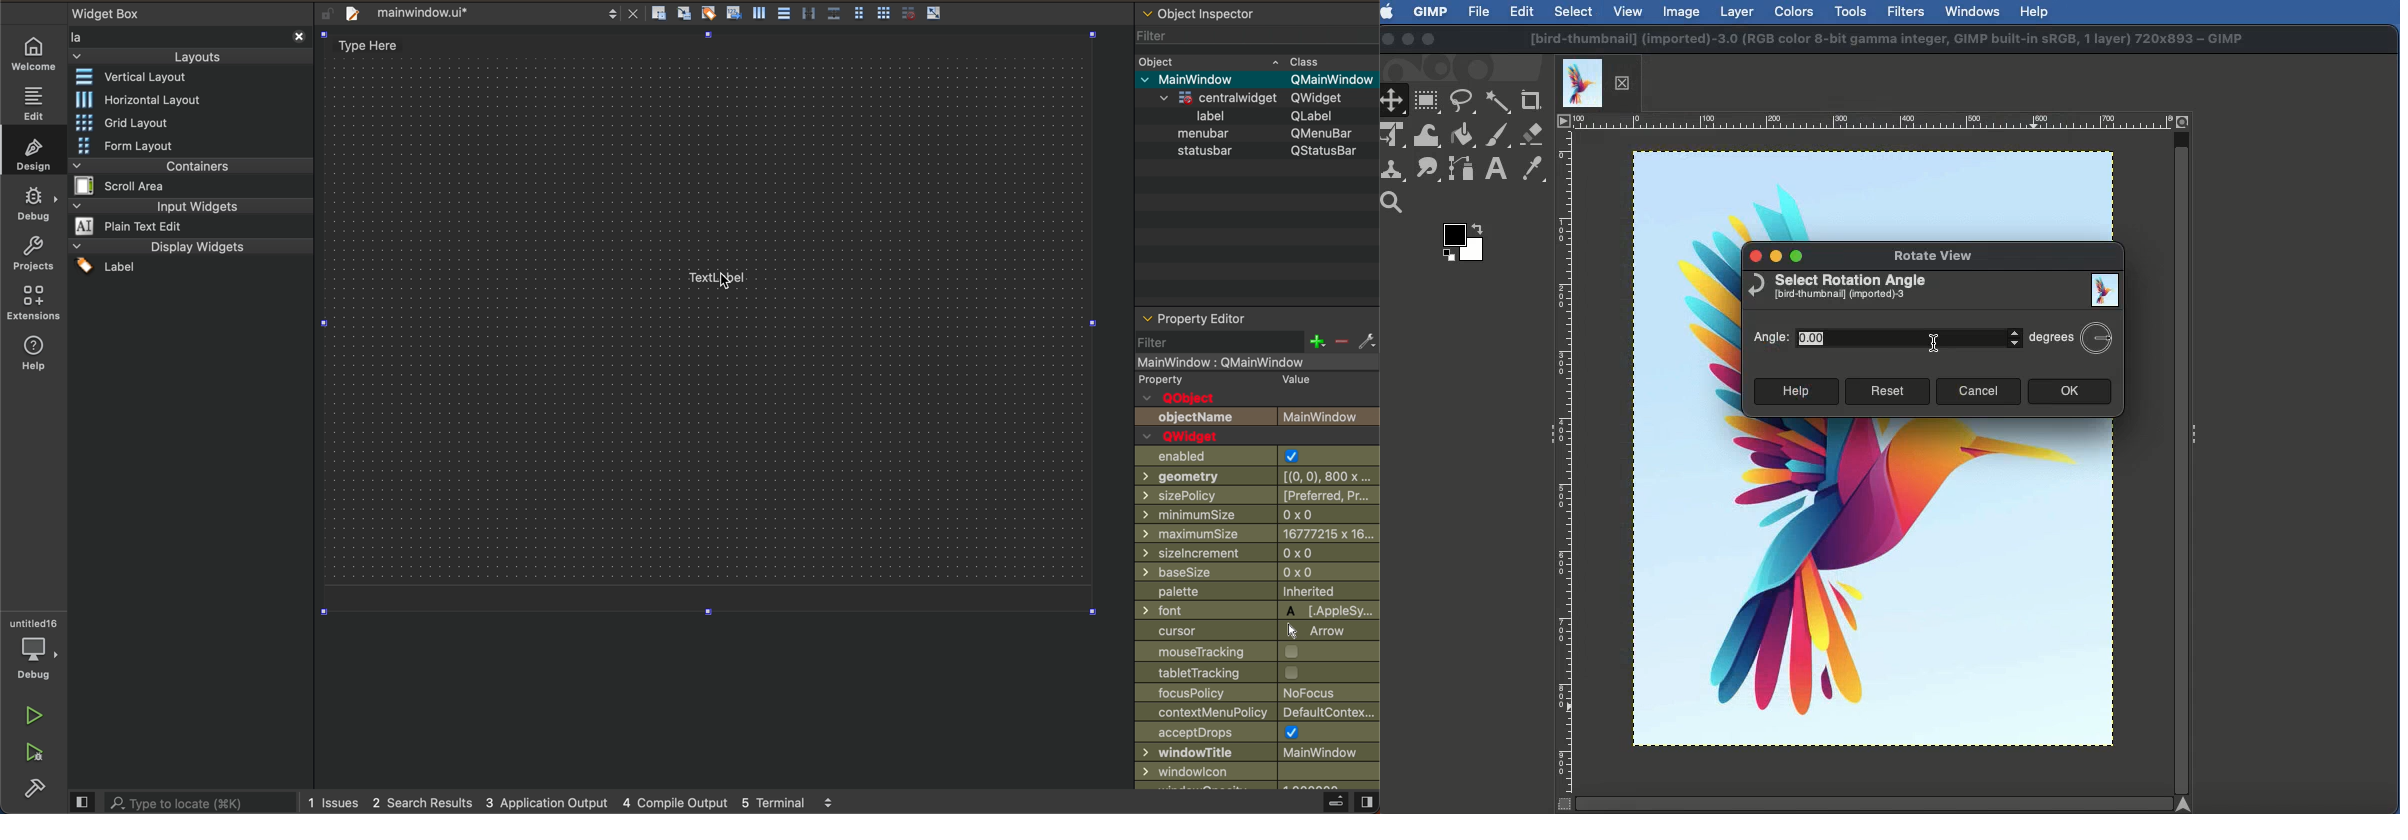 The height and width of the screenshot is (840, 2408). Describe the element at coordinates (2182, 462) in the screenshot. I see `vertical Scrollbar` at that location.